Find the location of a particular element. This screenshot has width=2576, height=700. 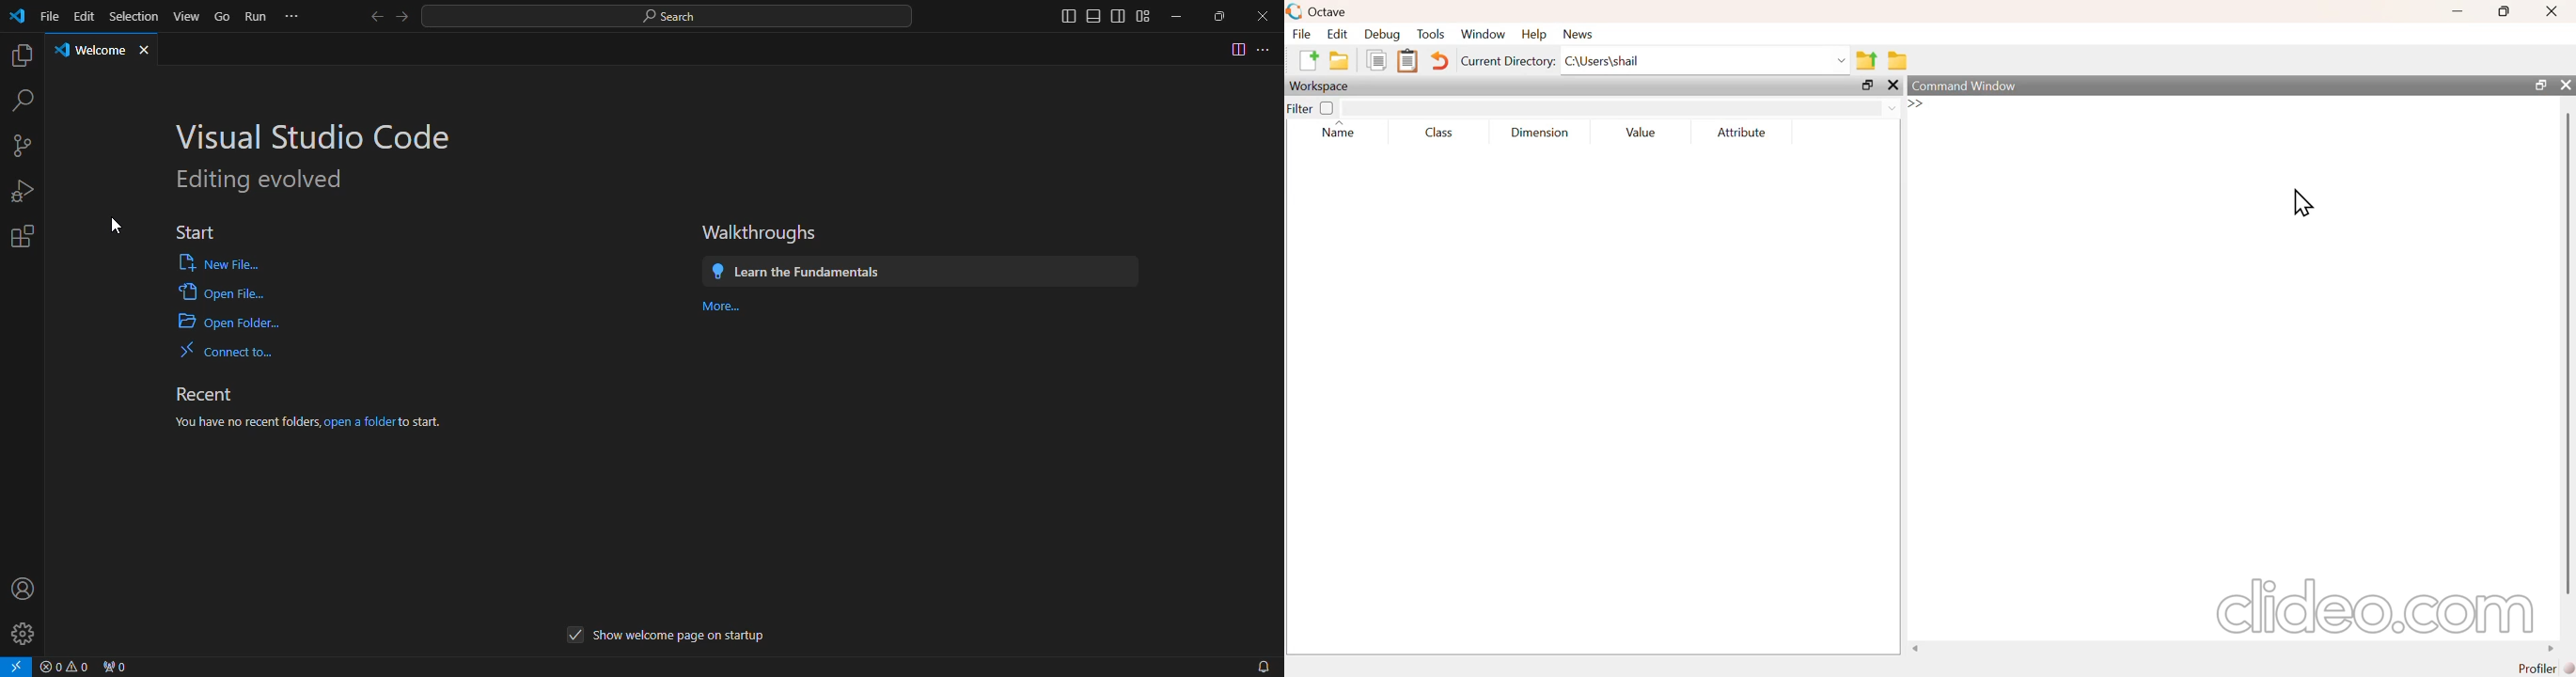

paste is located at coordinates (1409, 59).